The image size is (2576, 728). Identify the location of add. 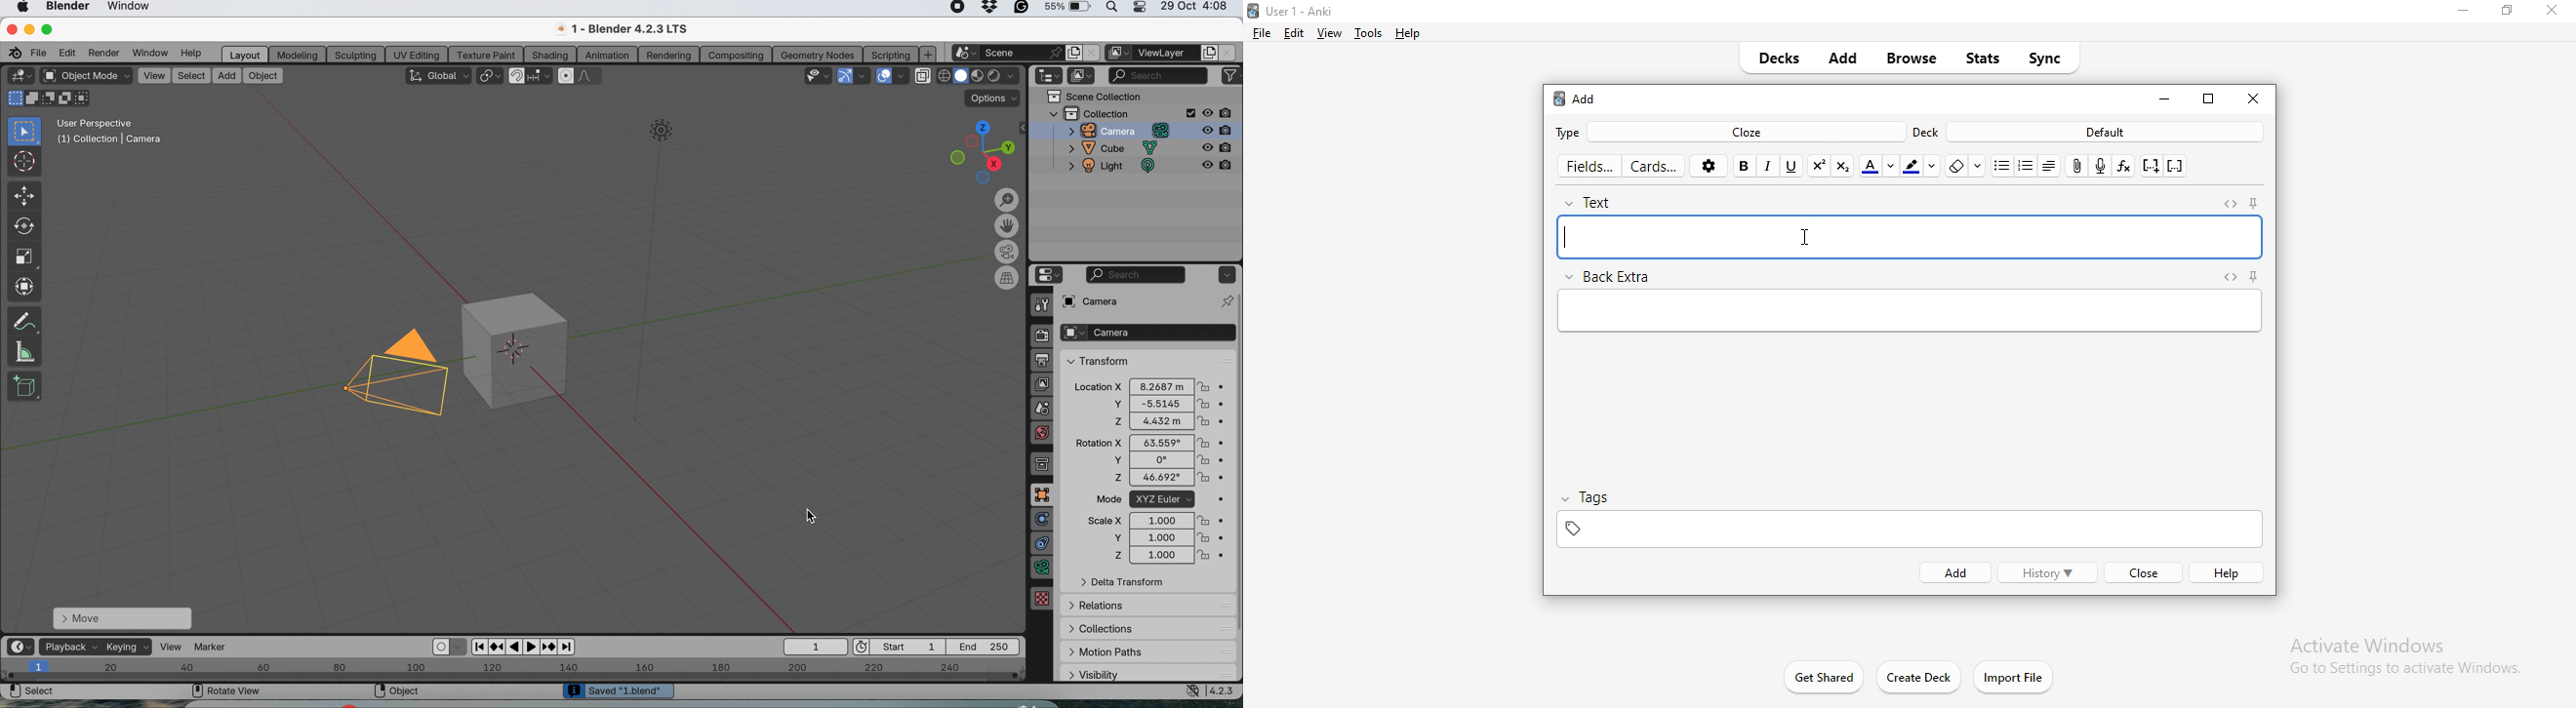
(1845, 60).